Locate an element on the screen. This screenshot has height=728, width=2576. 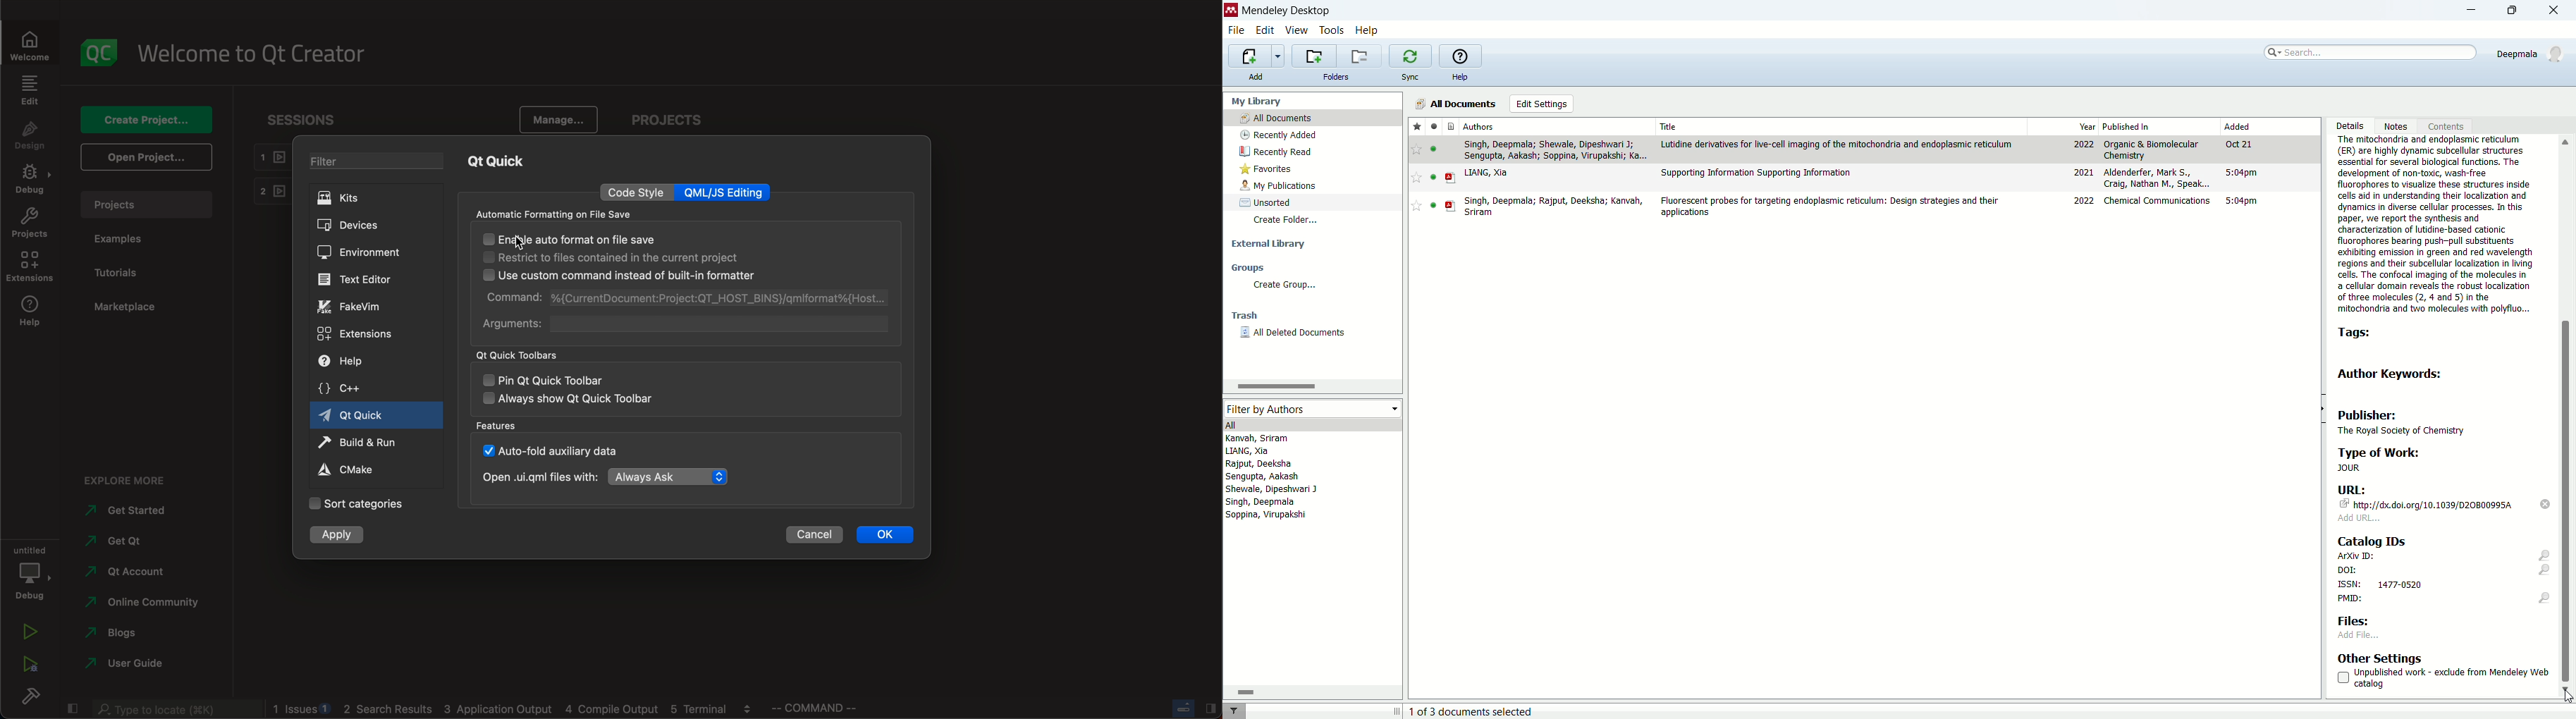
get is located at coordinates (126, 541).